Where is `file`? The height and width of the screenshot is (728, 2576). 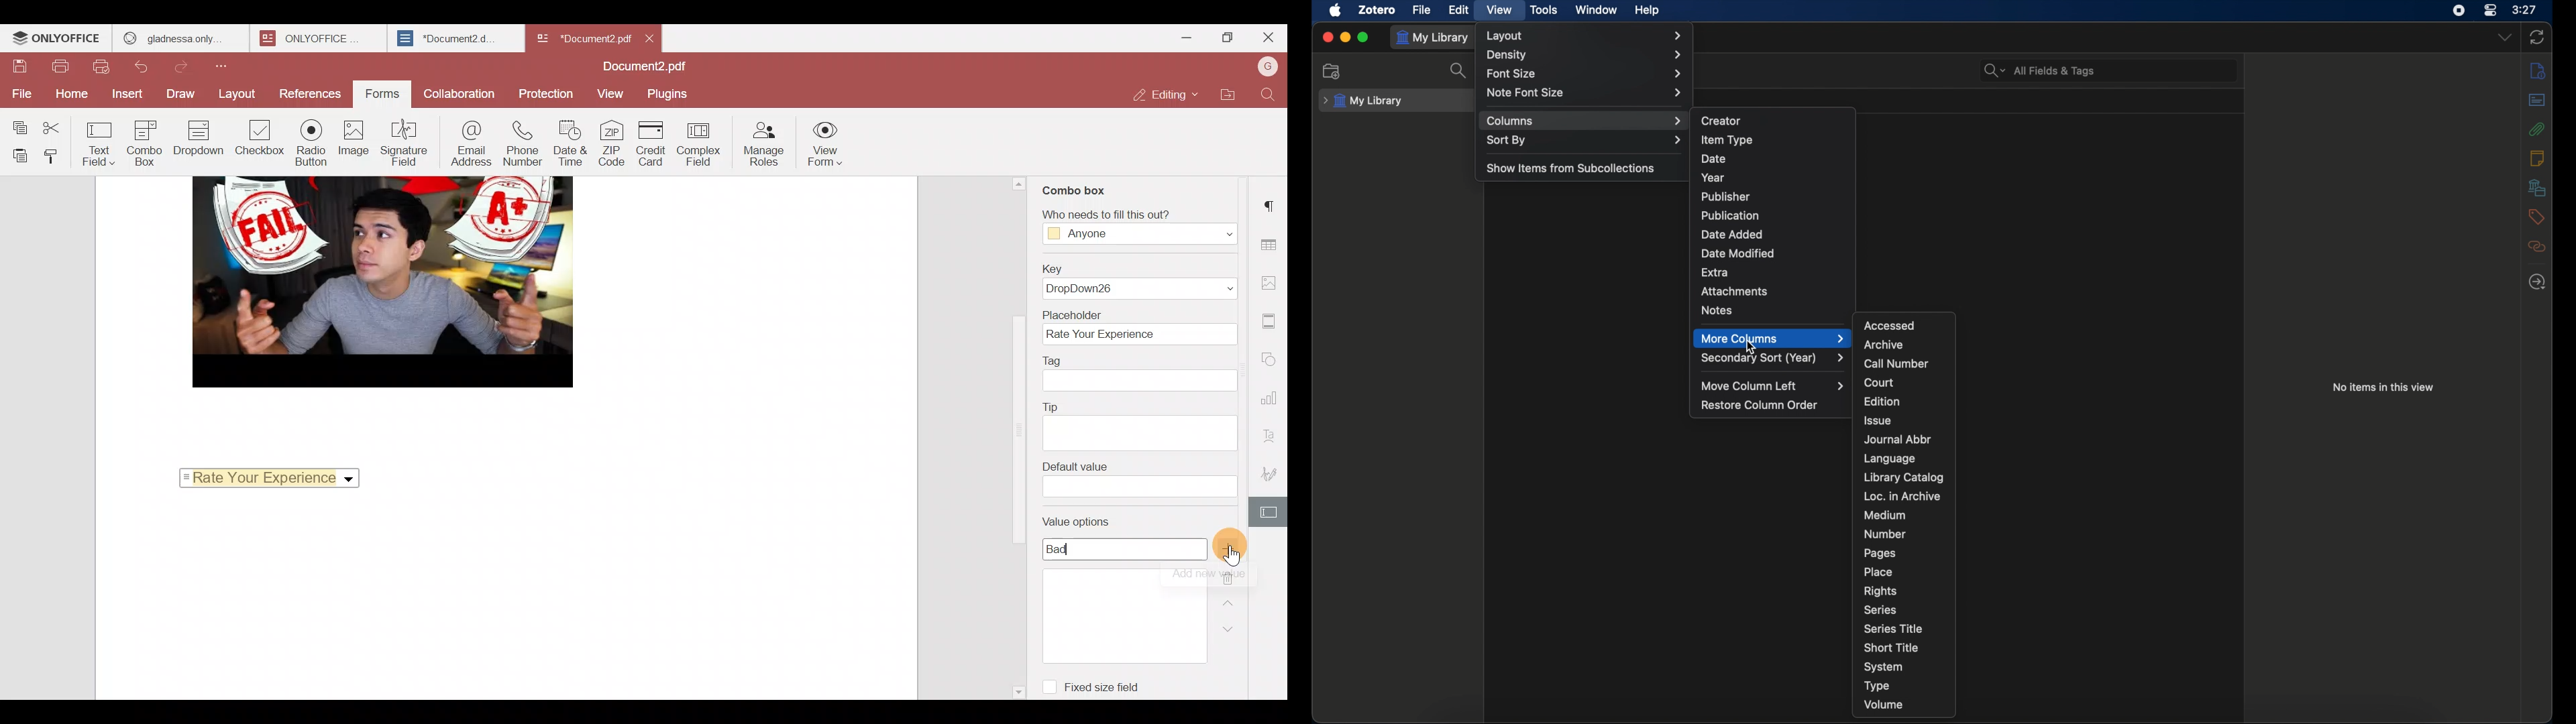 file is located at coordinates (1422, 9).